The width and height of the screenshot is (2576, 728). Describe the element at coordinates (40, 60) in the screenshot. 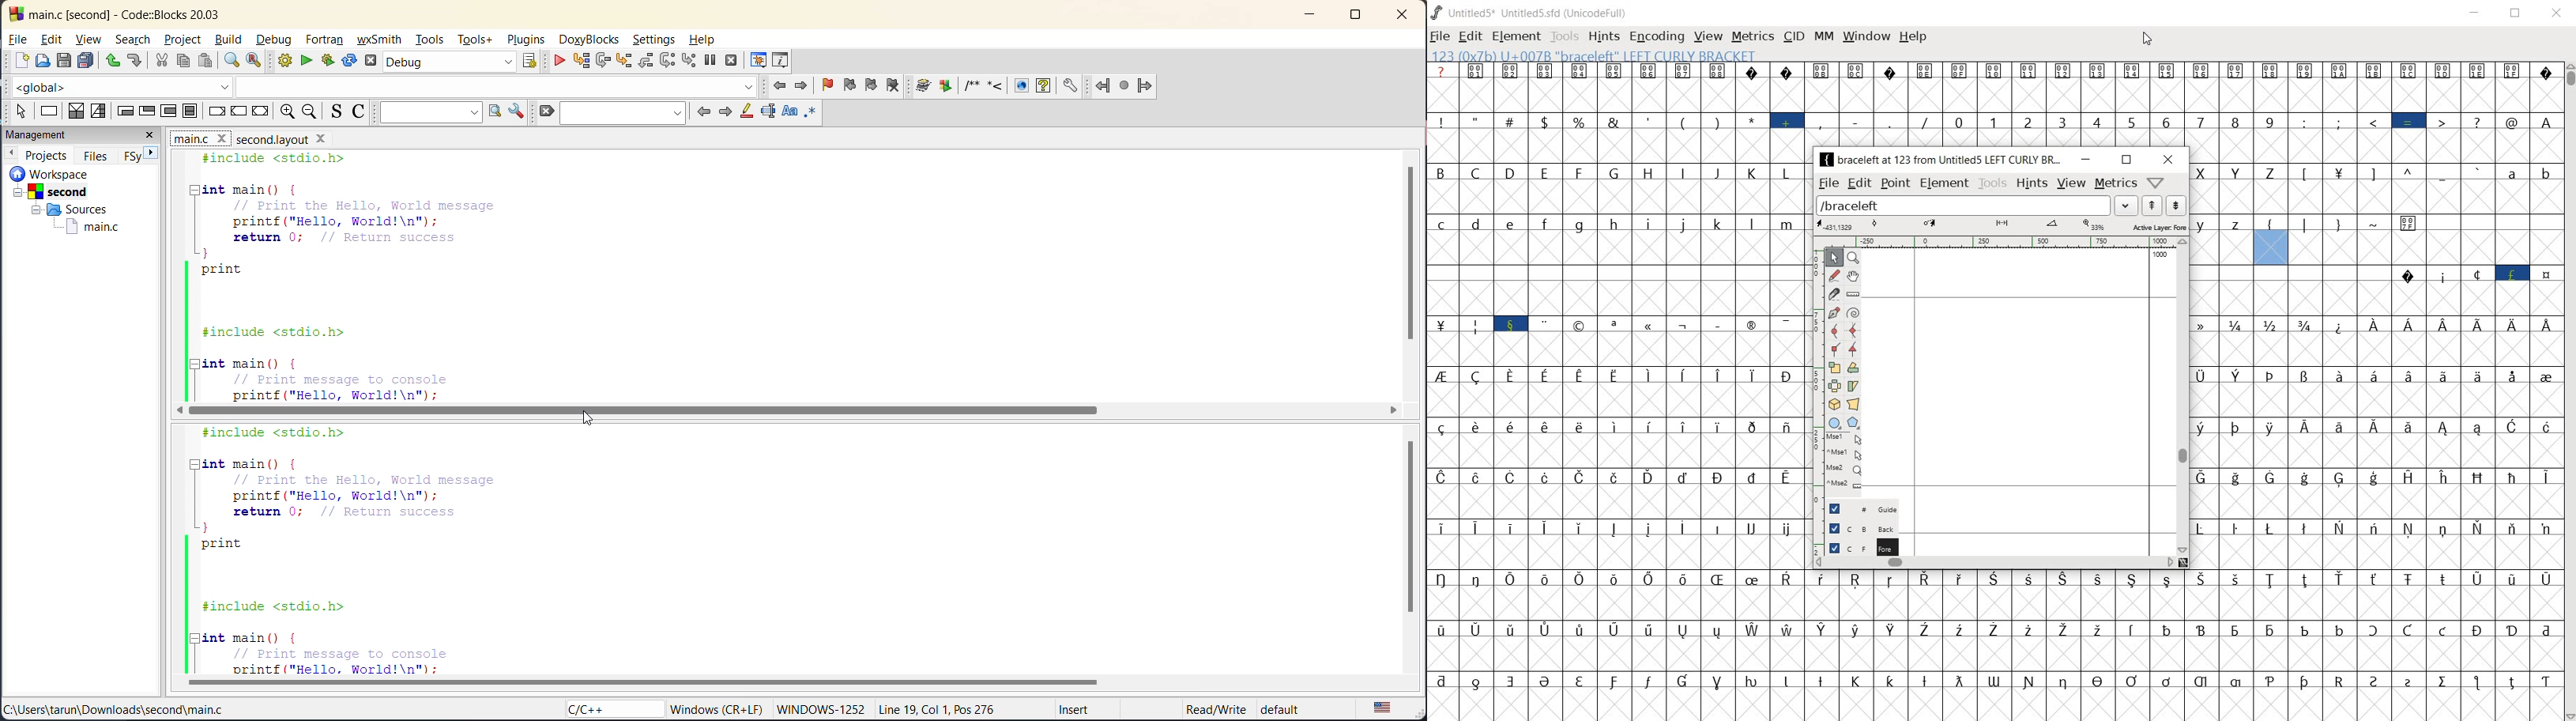

I see `open` at that location.